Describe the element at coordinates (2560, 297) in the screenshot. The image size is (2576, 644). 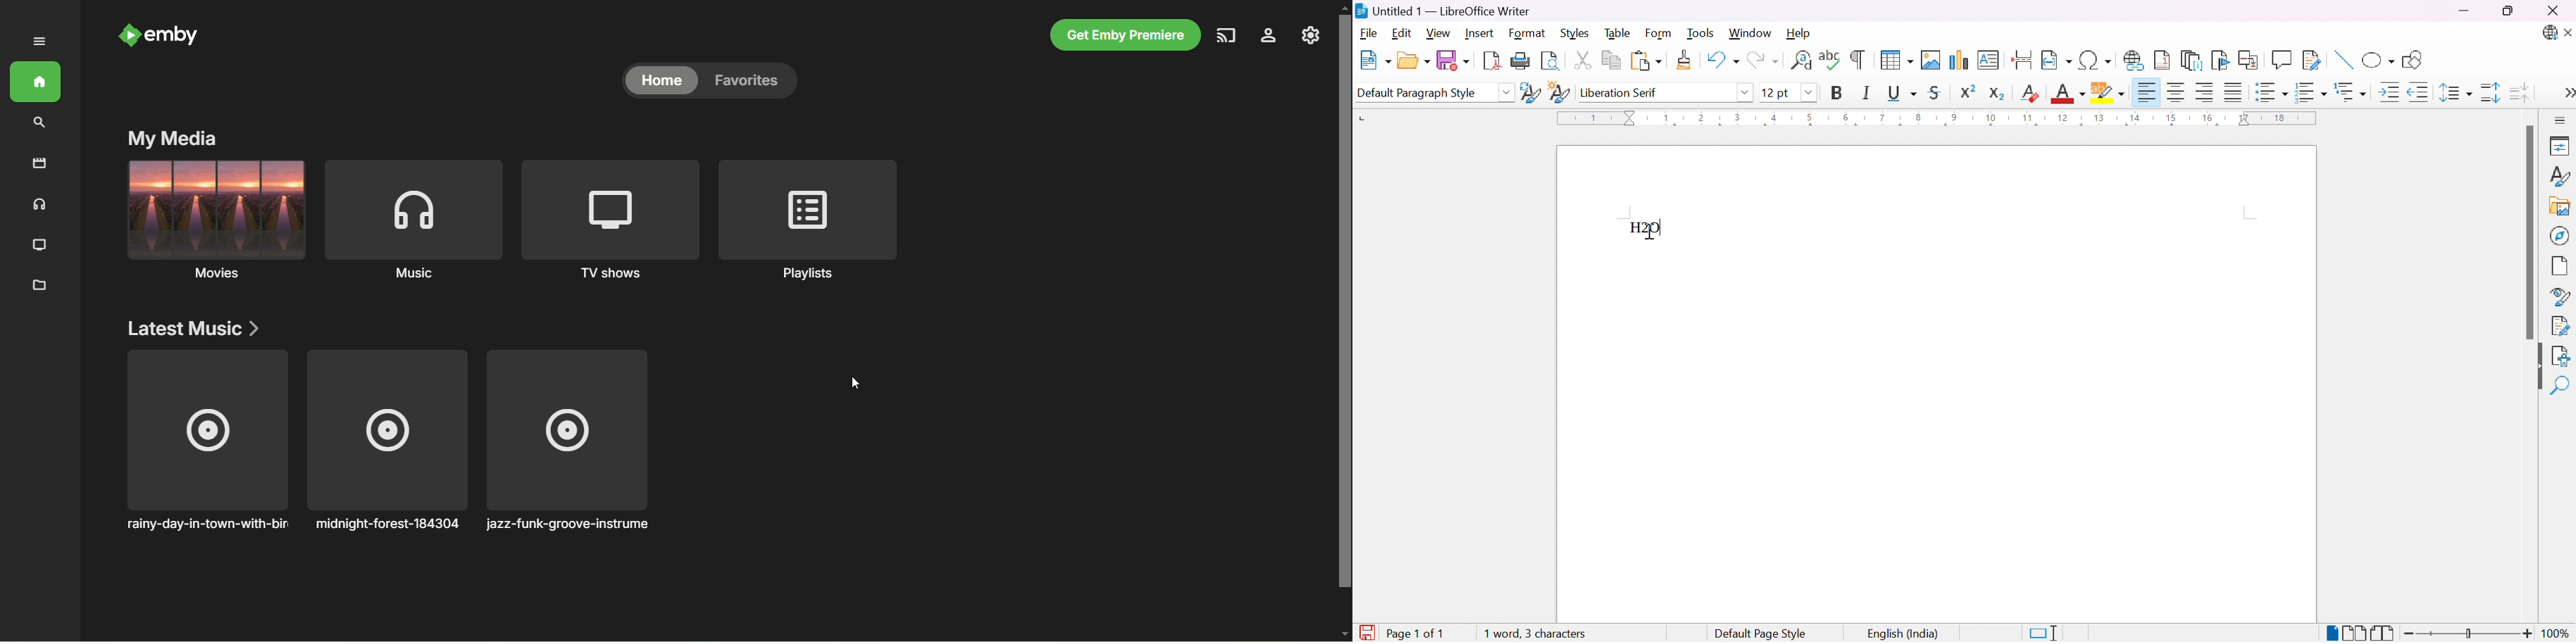
I see `Style inspector` at that location.